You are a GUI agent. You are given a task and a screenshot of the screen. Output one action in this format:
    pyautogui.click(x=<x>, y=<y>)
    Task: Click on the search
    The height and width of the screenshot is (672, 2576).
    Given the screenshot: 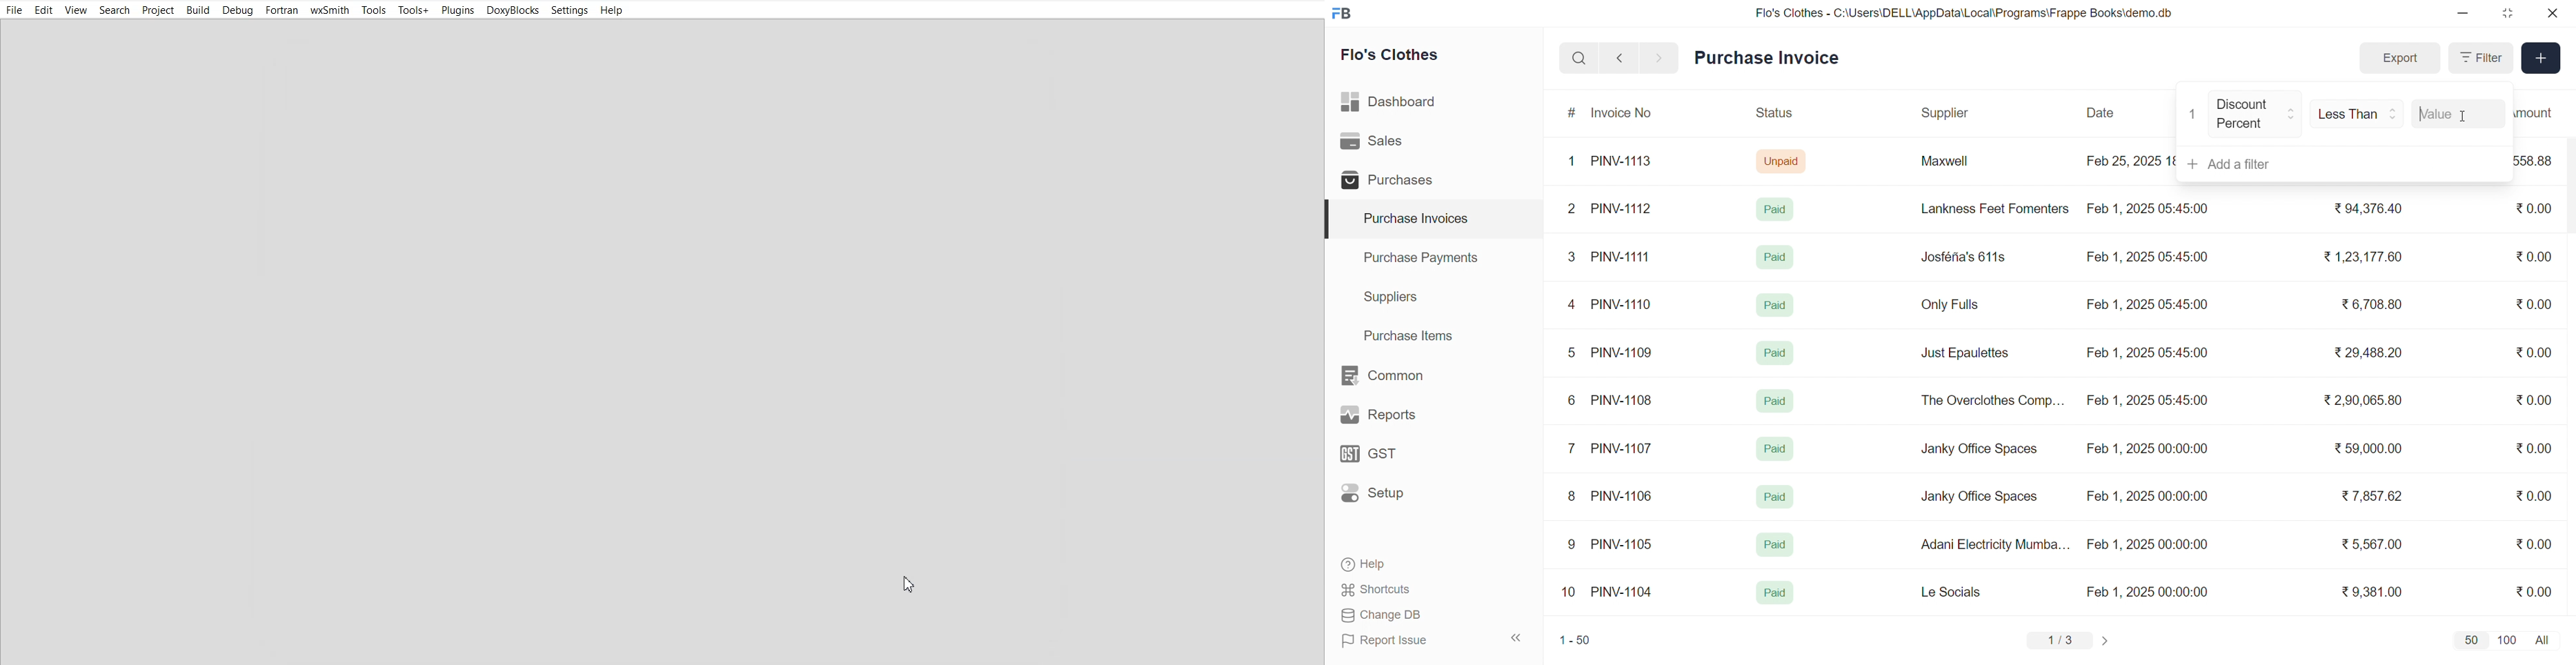 What is the action you would take?
    pyautogui.click(x=1579, y=58)
    